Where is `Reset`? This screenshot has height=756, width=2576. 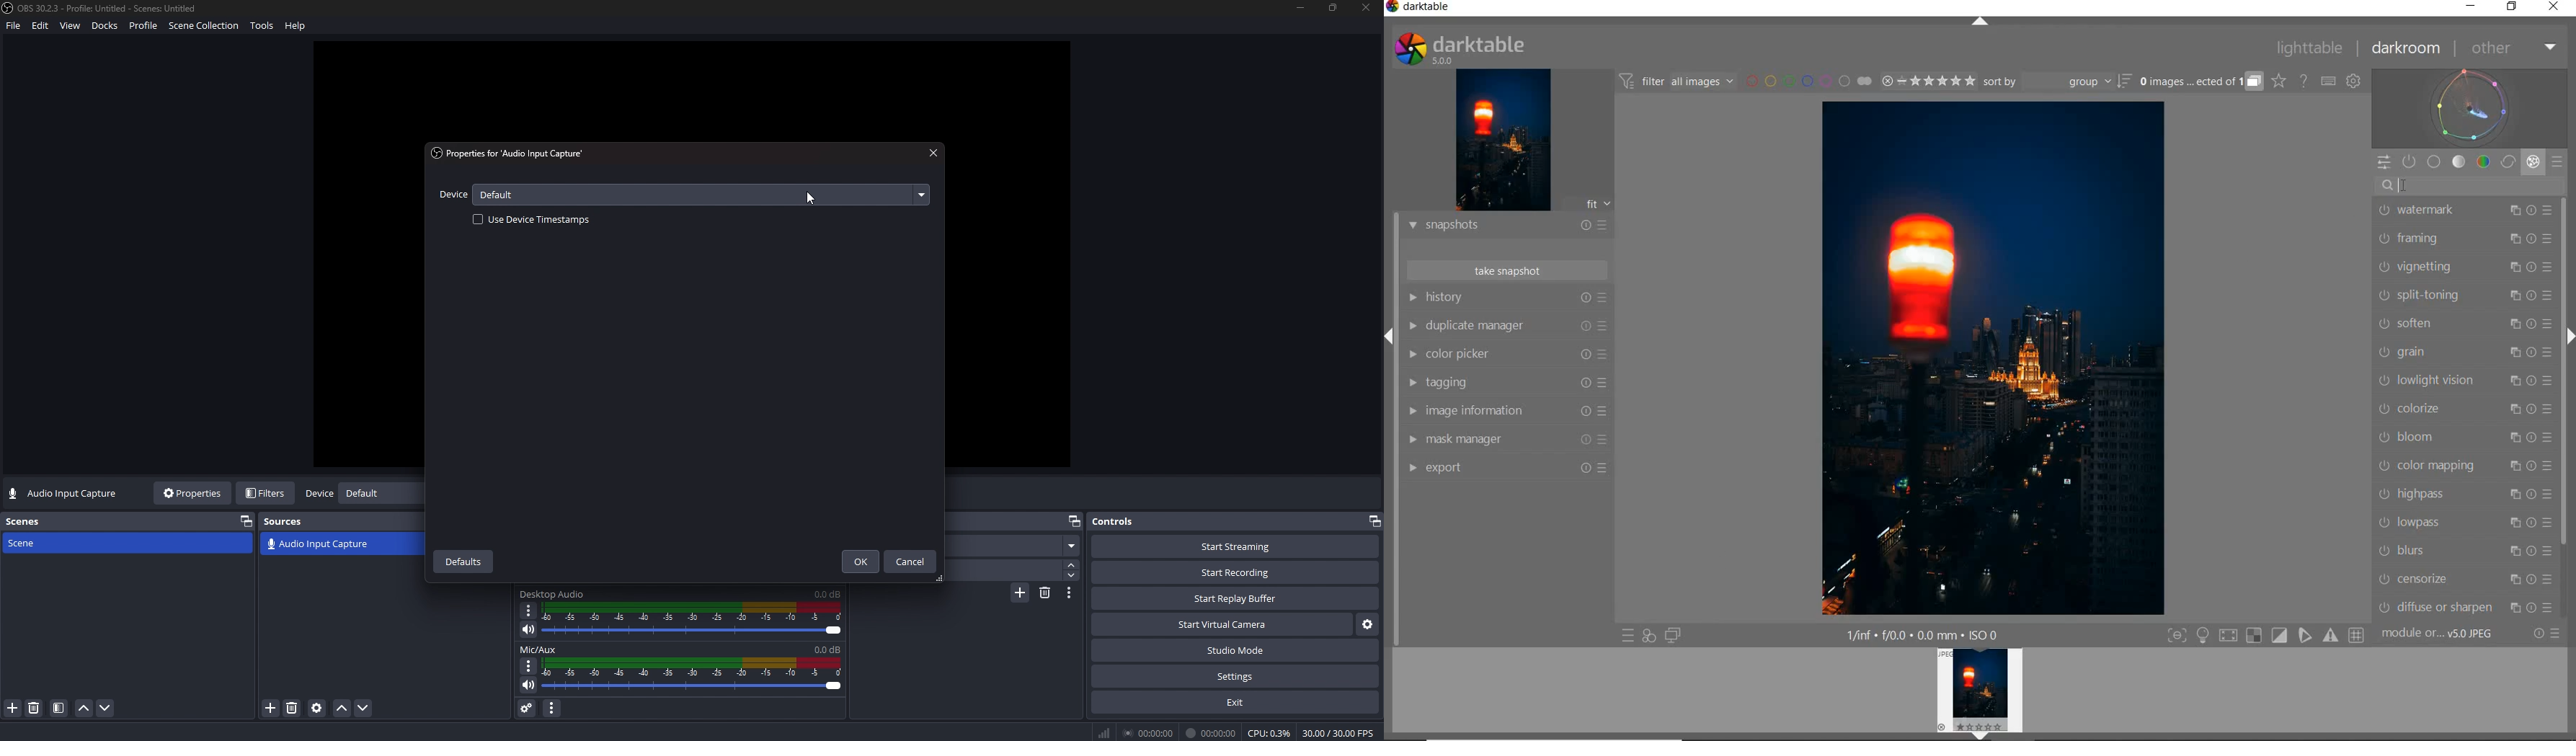 Reset is located at coordinates (2531, 466).